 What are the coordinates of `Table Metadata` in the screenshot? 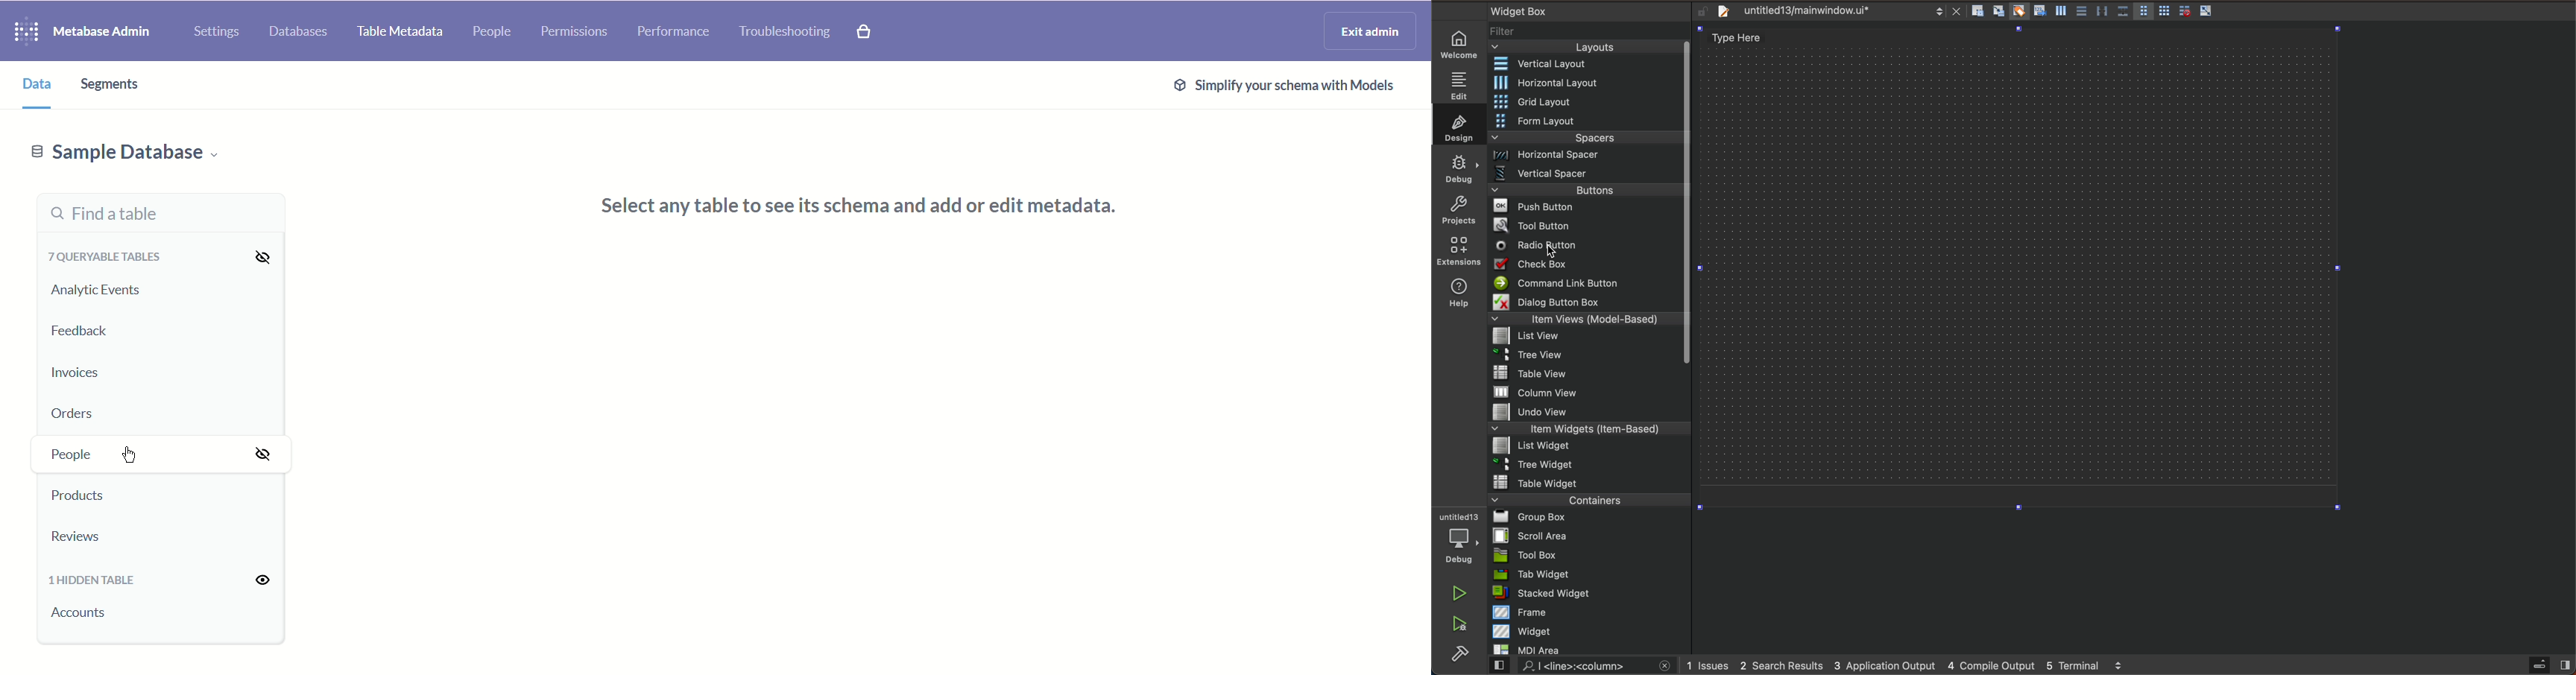 It's located at (402, 34).